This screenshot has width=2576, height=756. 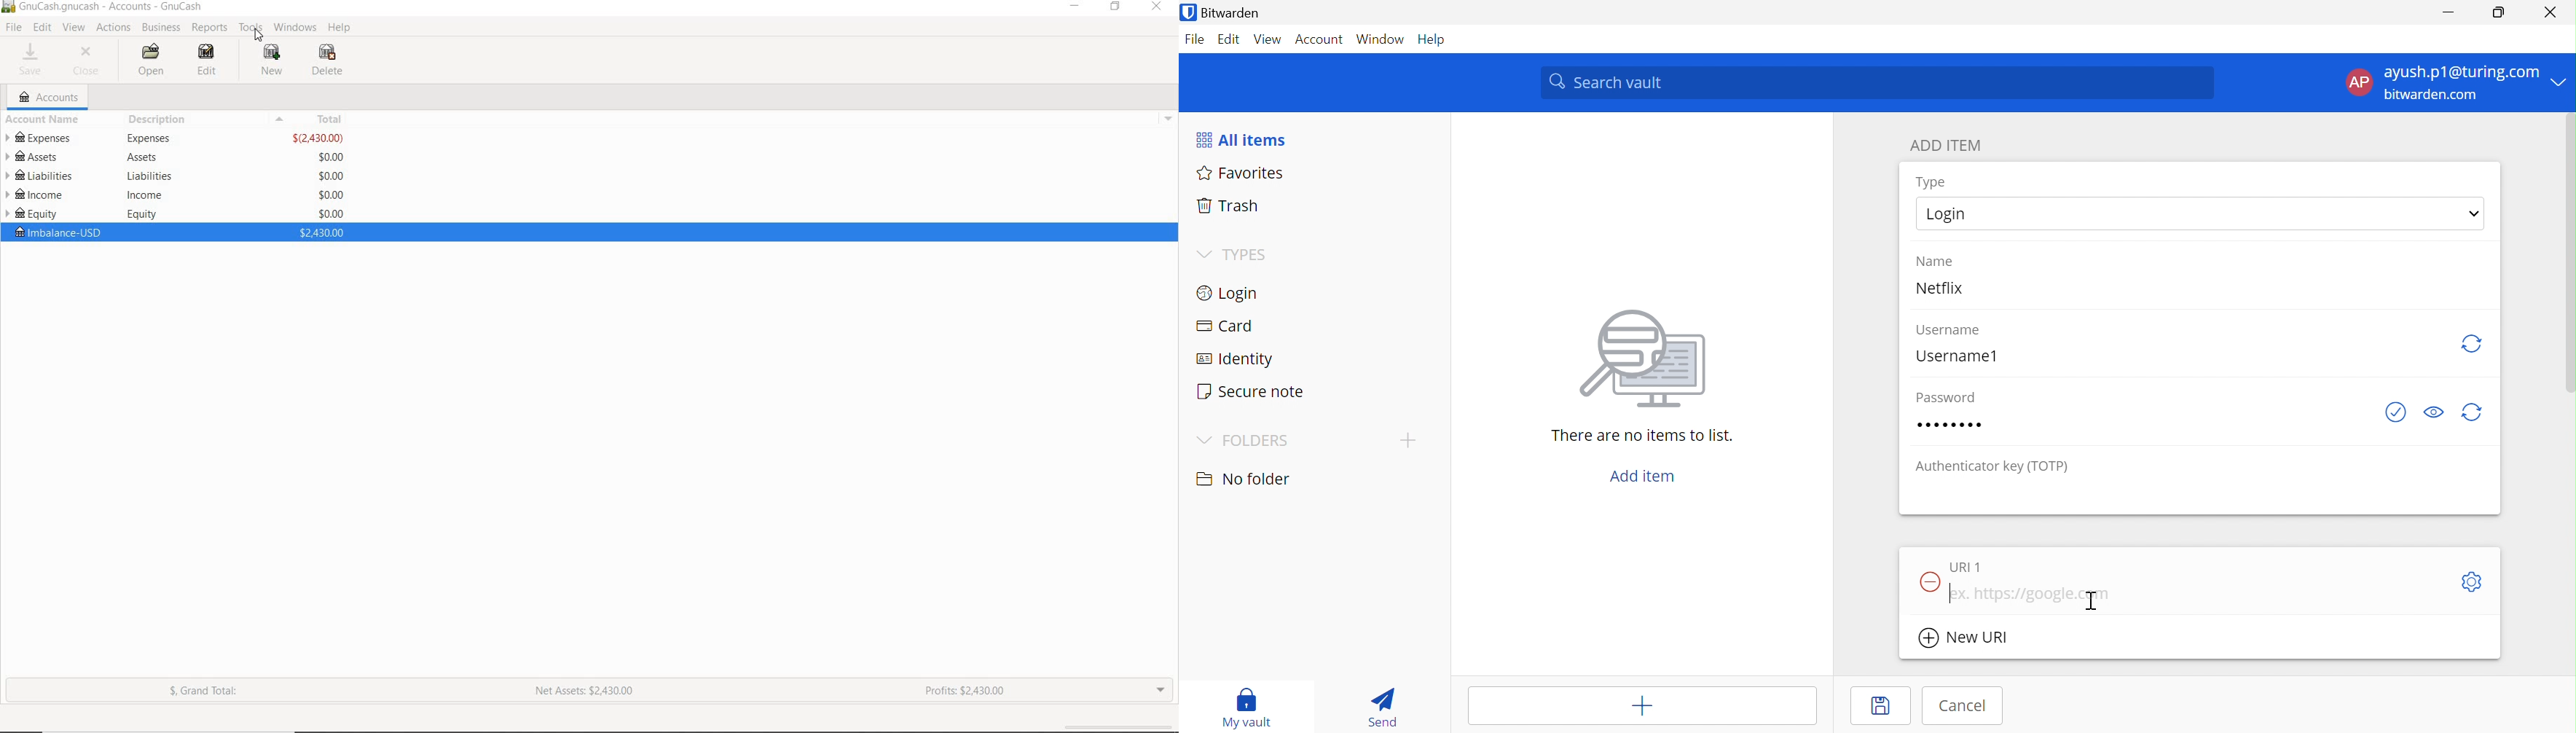 I want to click on There are no items to list., so click(x=1639, y=435).